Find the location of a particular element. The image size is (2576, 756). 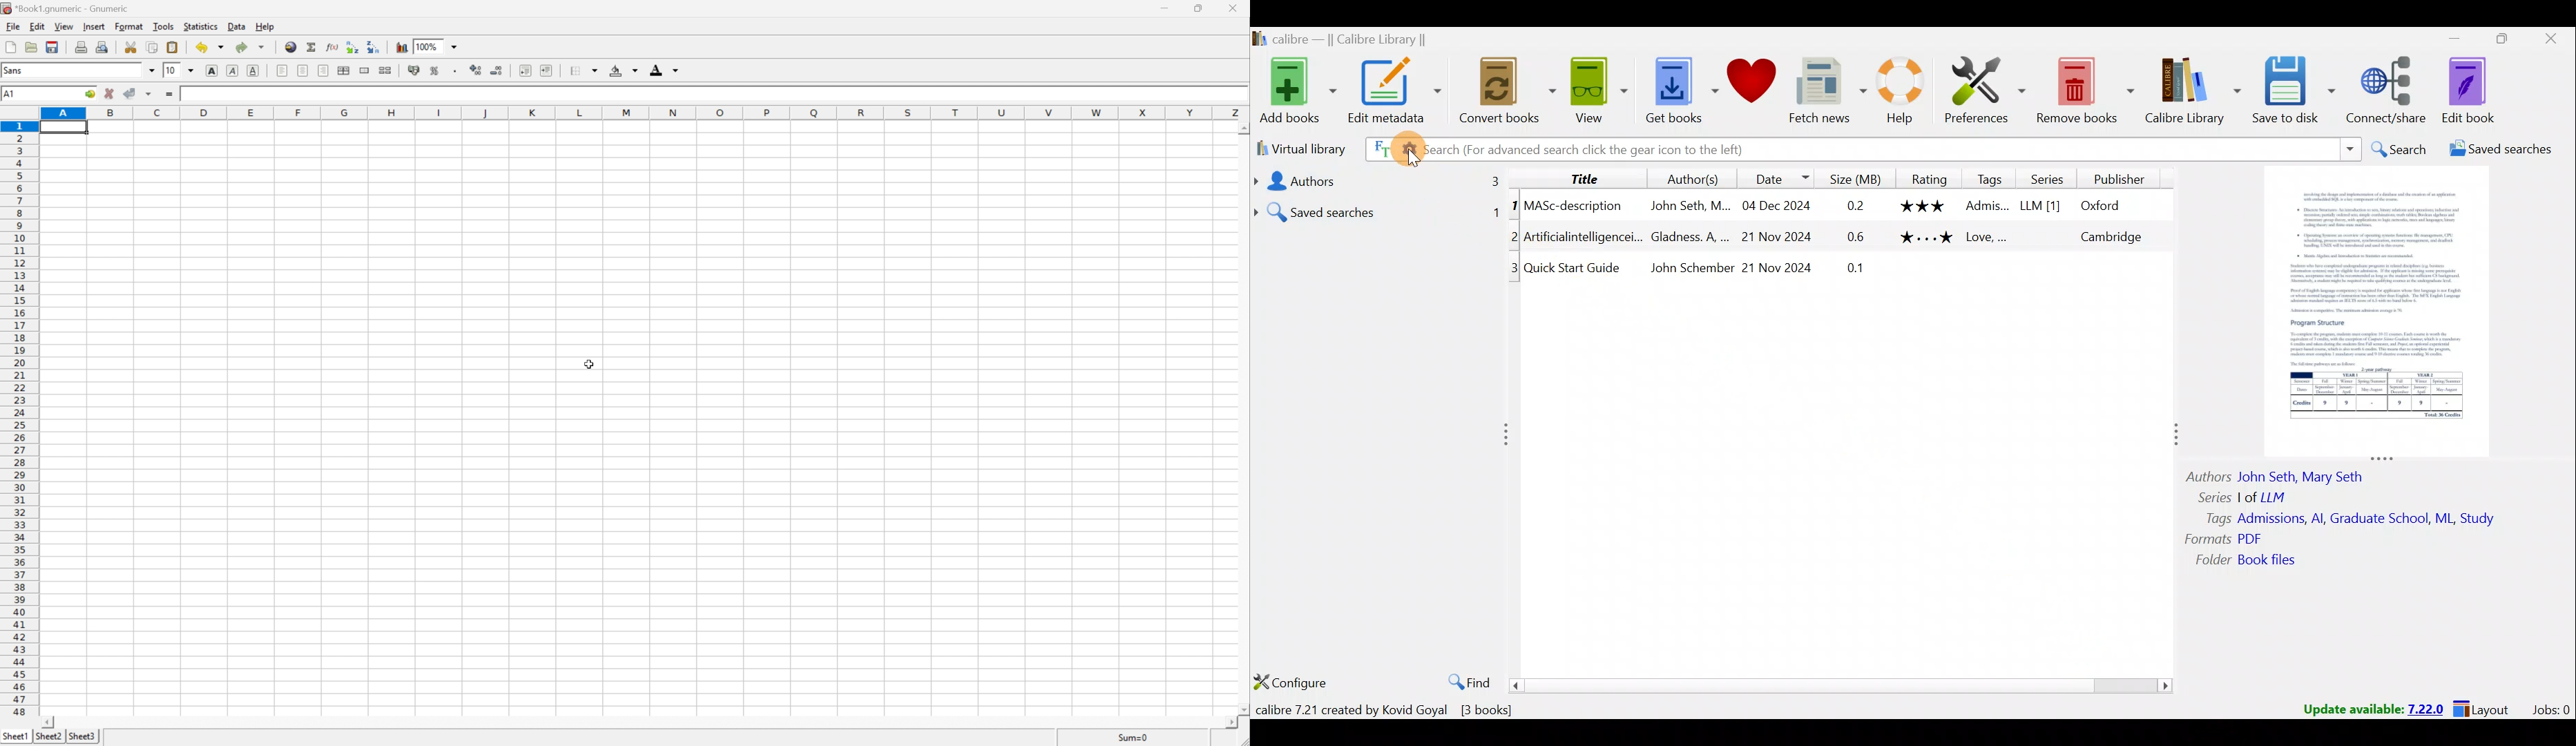

0.2 is located at coordinates (1856, 207).